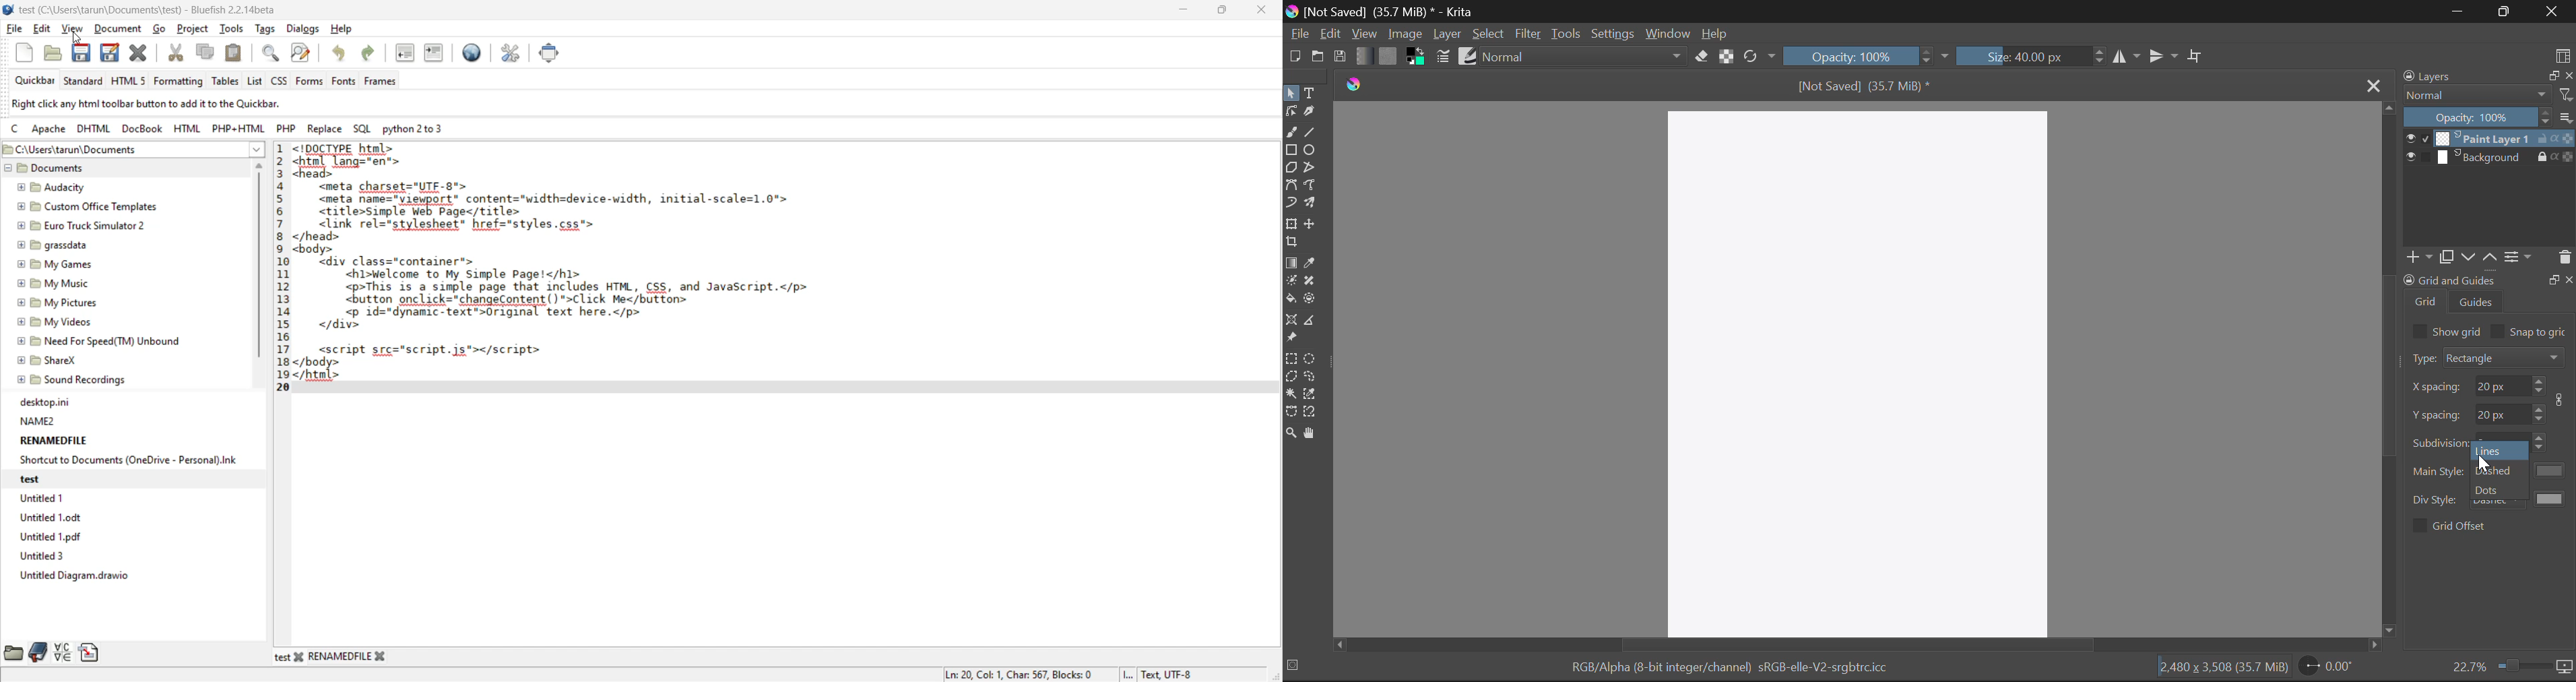  What do you see at coordinates (141, 55) in the screenshot?
I see `close file` at bounding box center [141, 55].